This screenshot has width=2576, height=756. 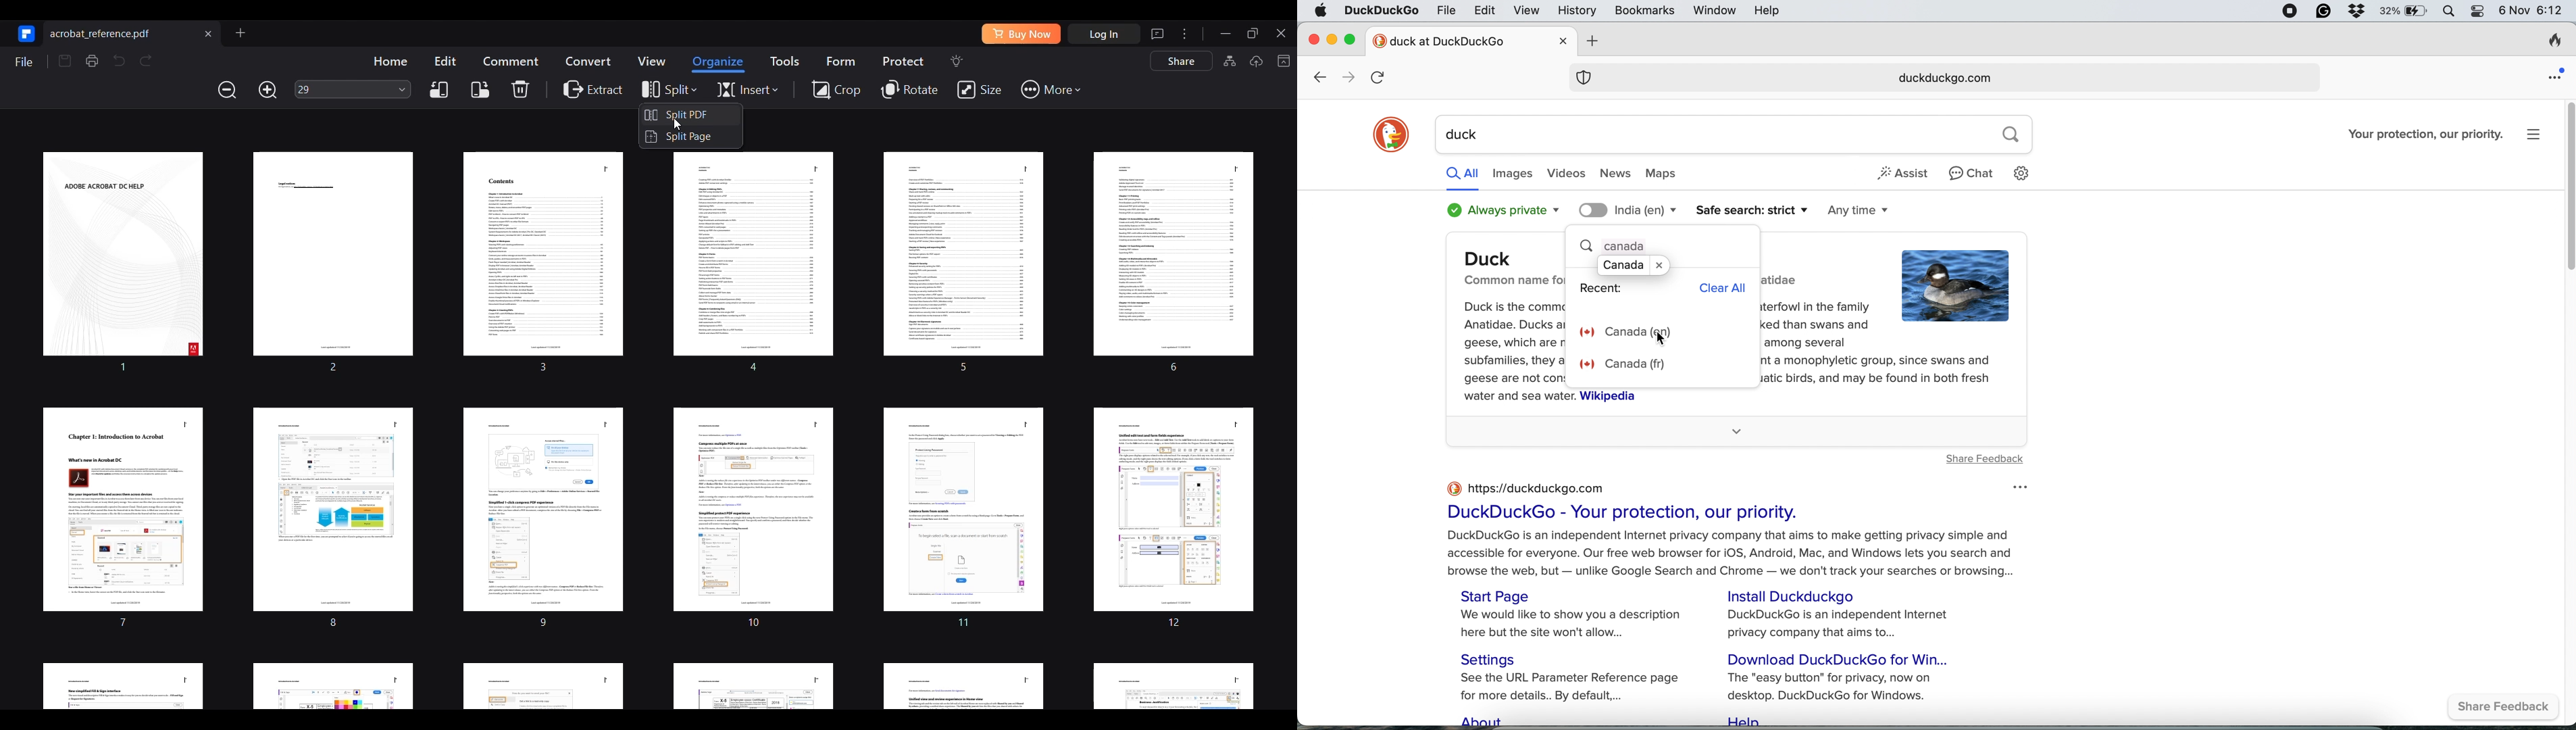 What do you see at coordinates (1769, 10) in the screenshot?
I see `help` at bounding box center [1769, 10].